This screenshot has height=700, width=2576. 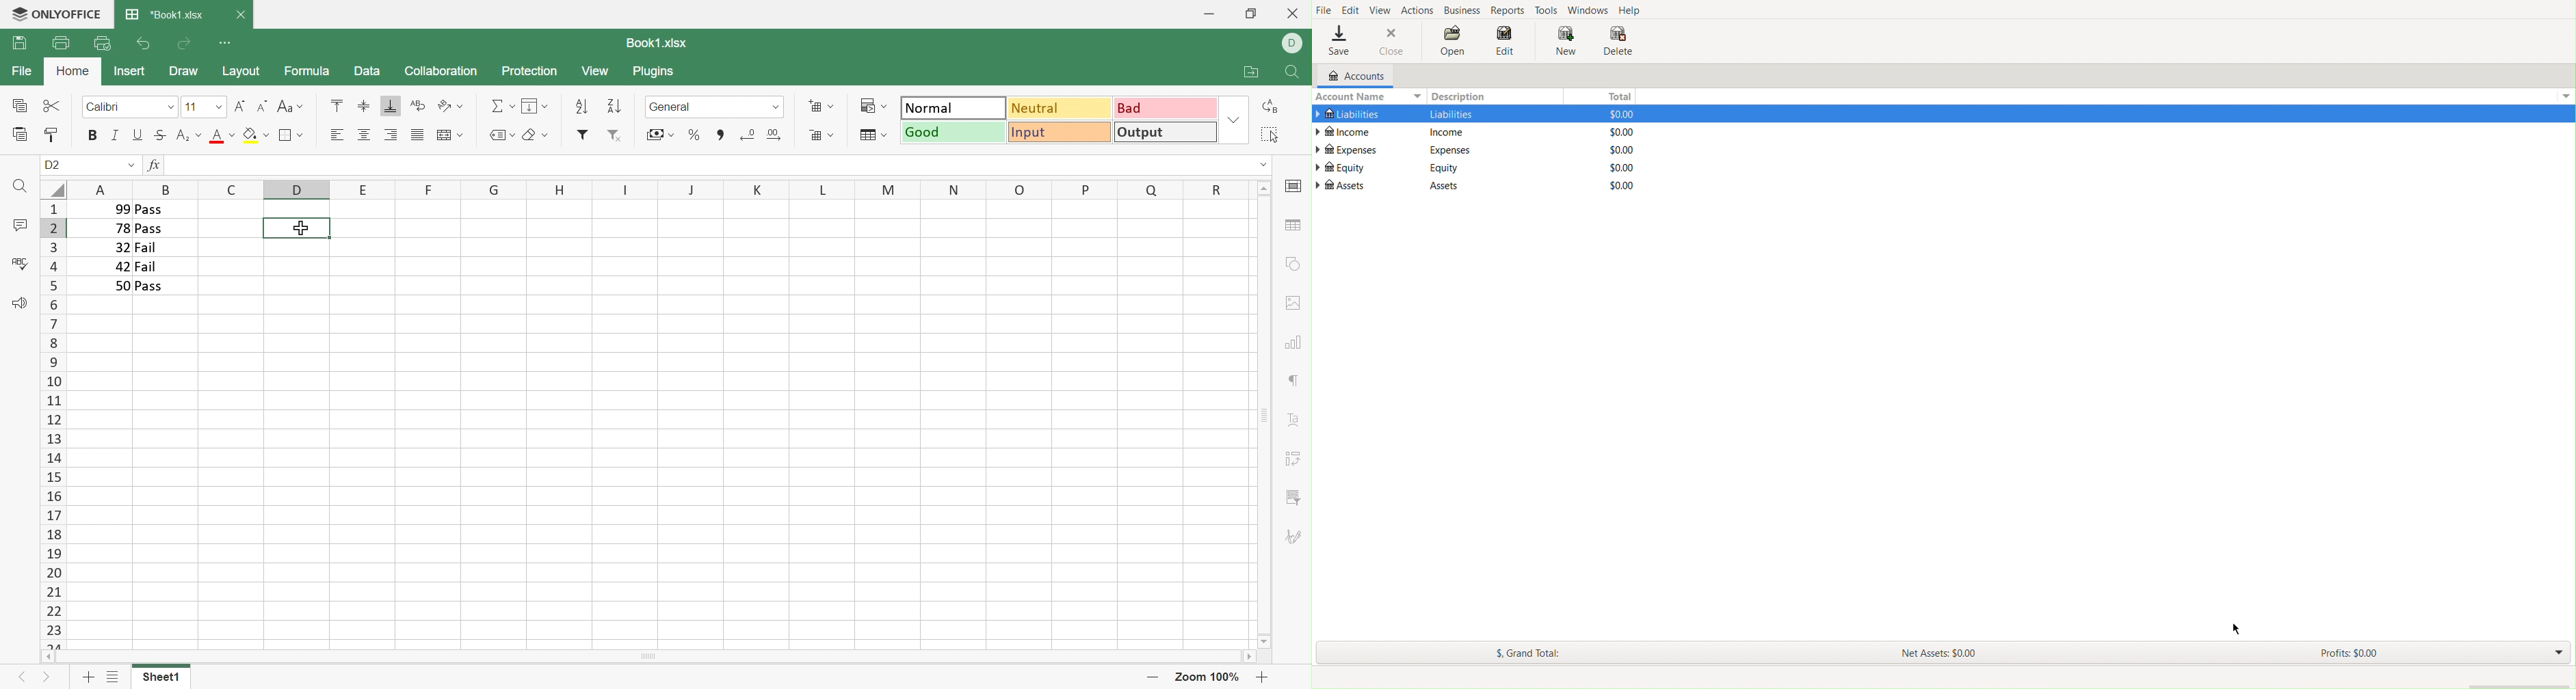 What do you see at coordinates (47, 658) in the screenshot?
I see `Scroll left` at bounding box center [47, 658].